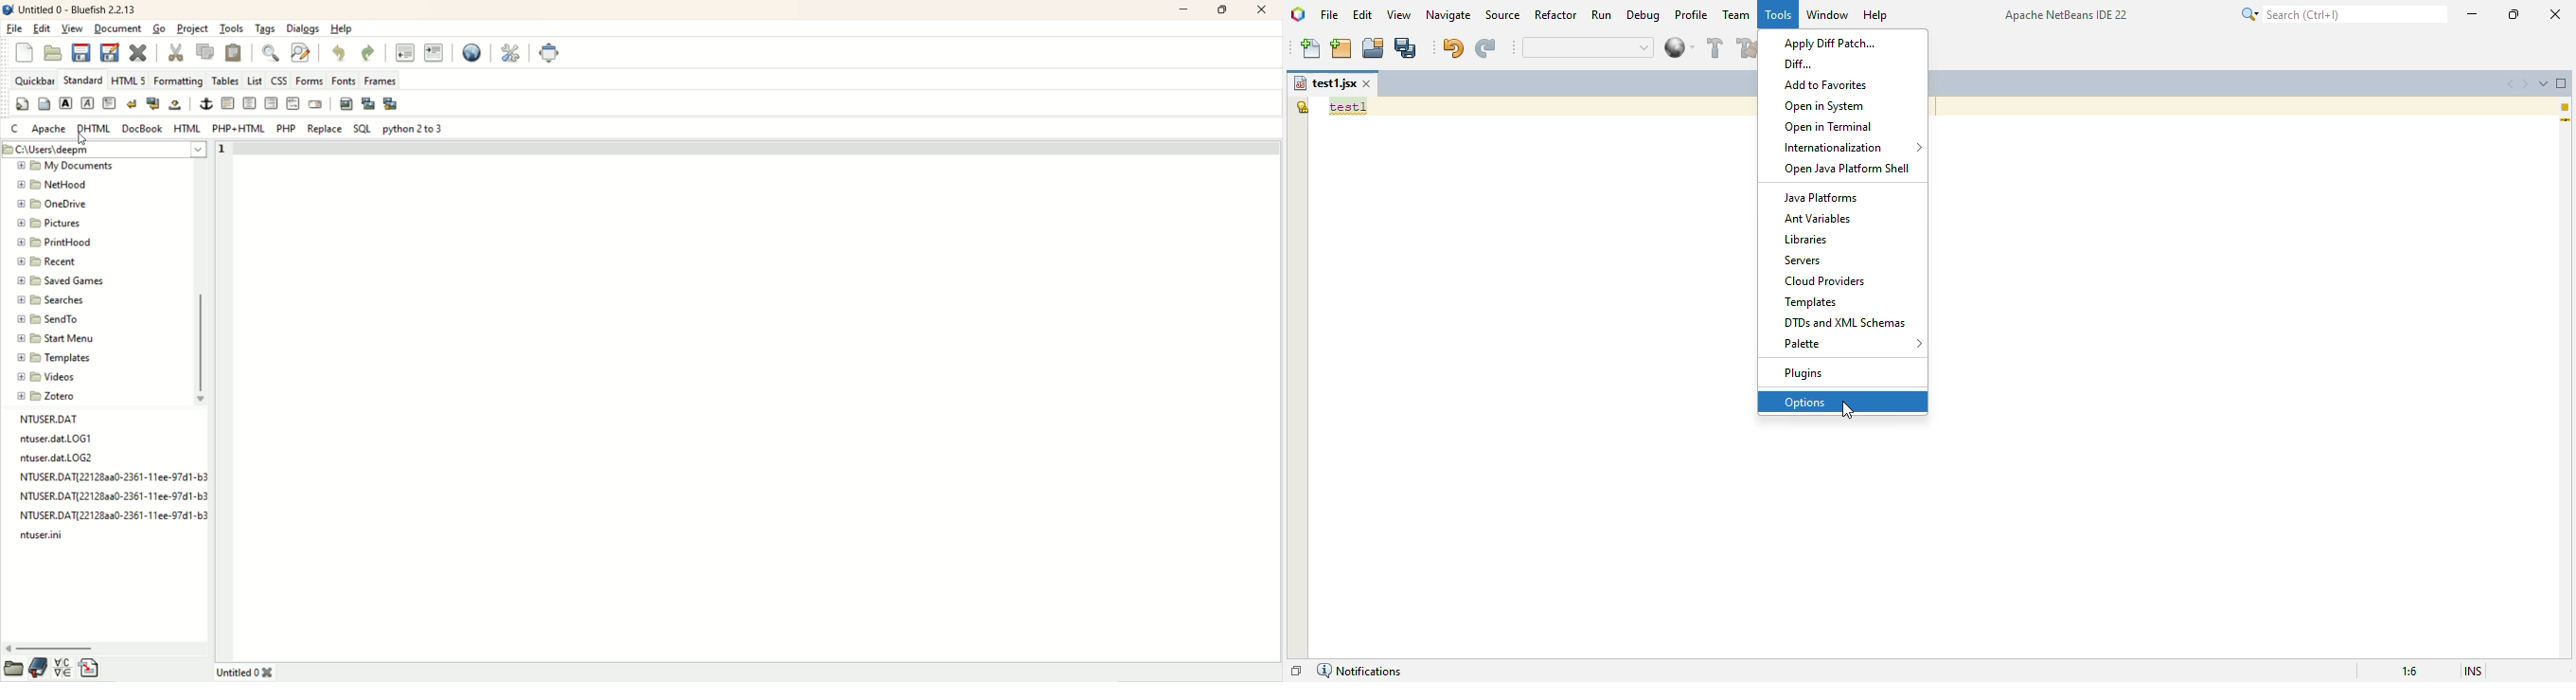  What do you see at coordinates (1778, 15) in the screenshot?
I see `tools` at bounding box center [1778, 15].